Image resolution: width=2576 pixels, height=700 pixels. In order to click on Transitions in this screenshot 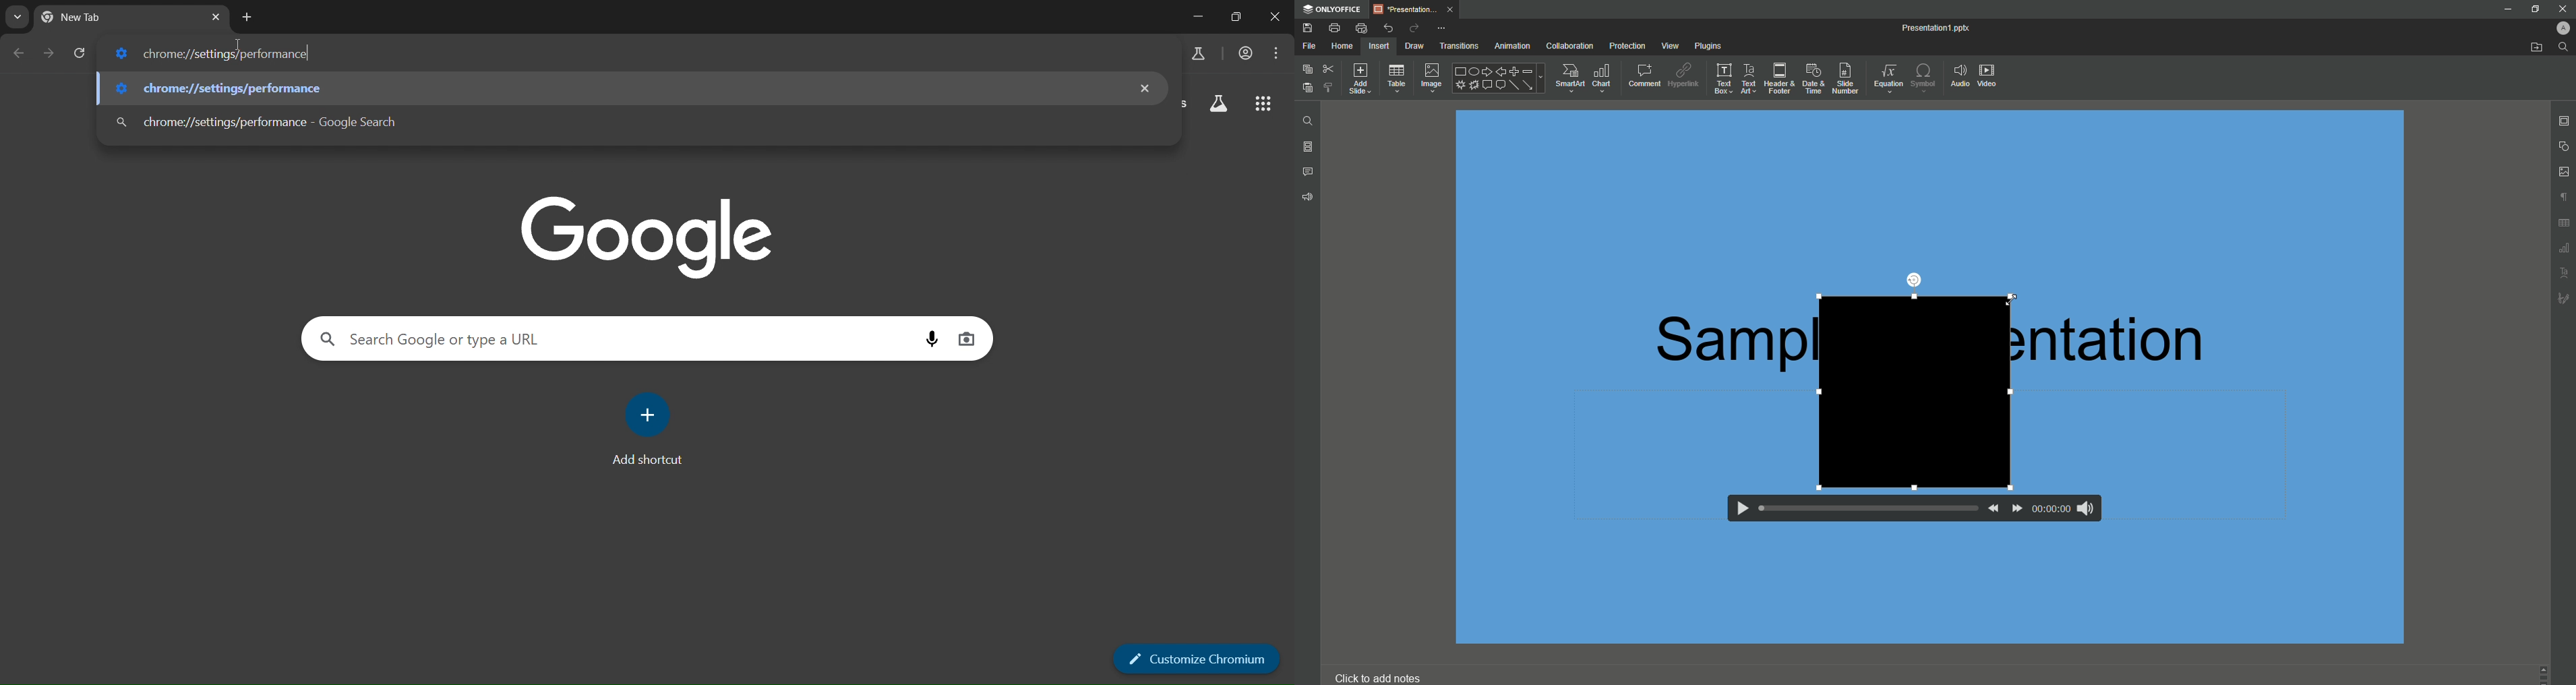, I will do `click(1458, 47)`.